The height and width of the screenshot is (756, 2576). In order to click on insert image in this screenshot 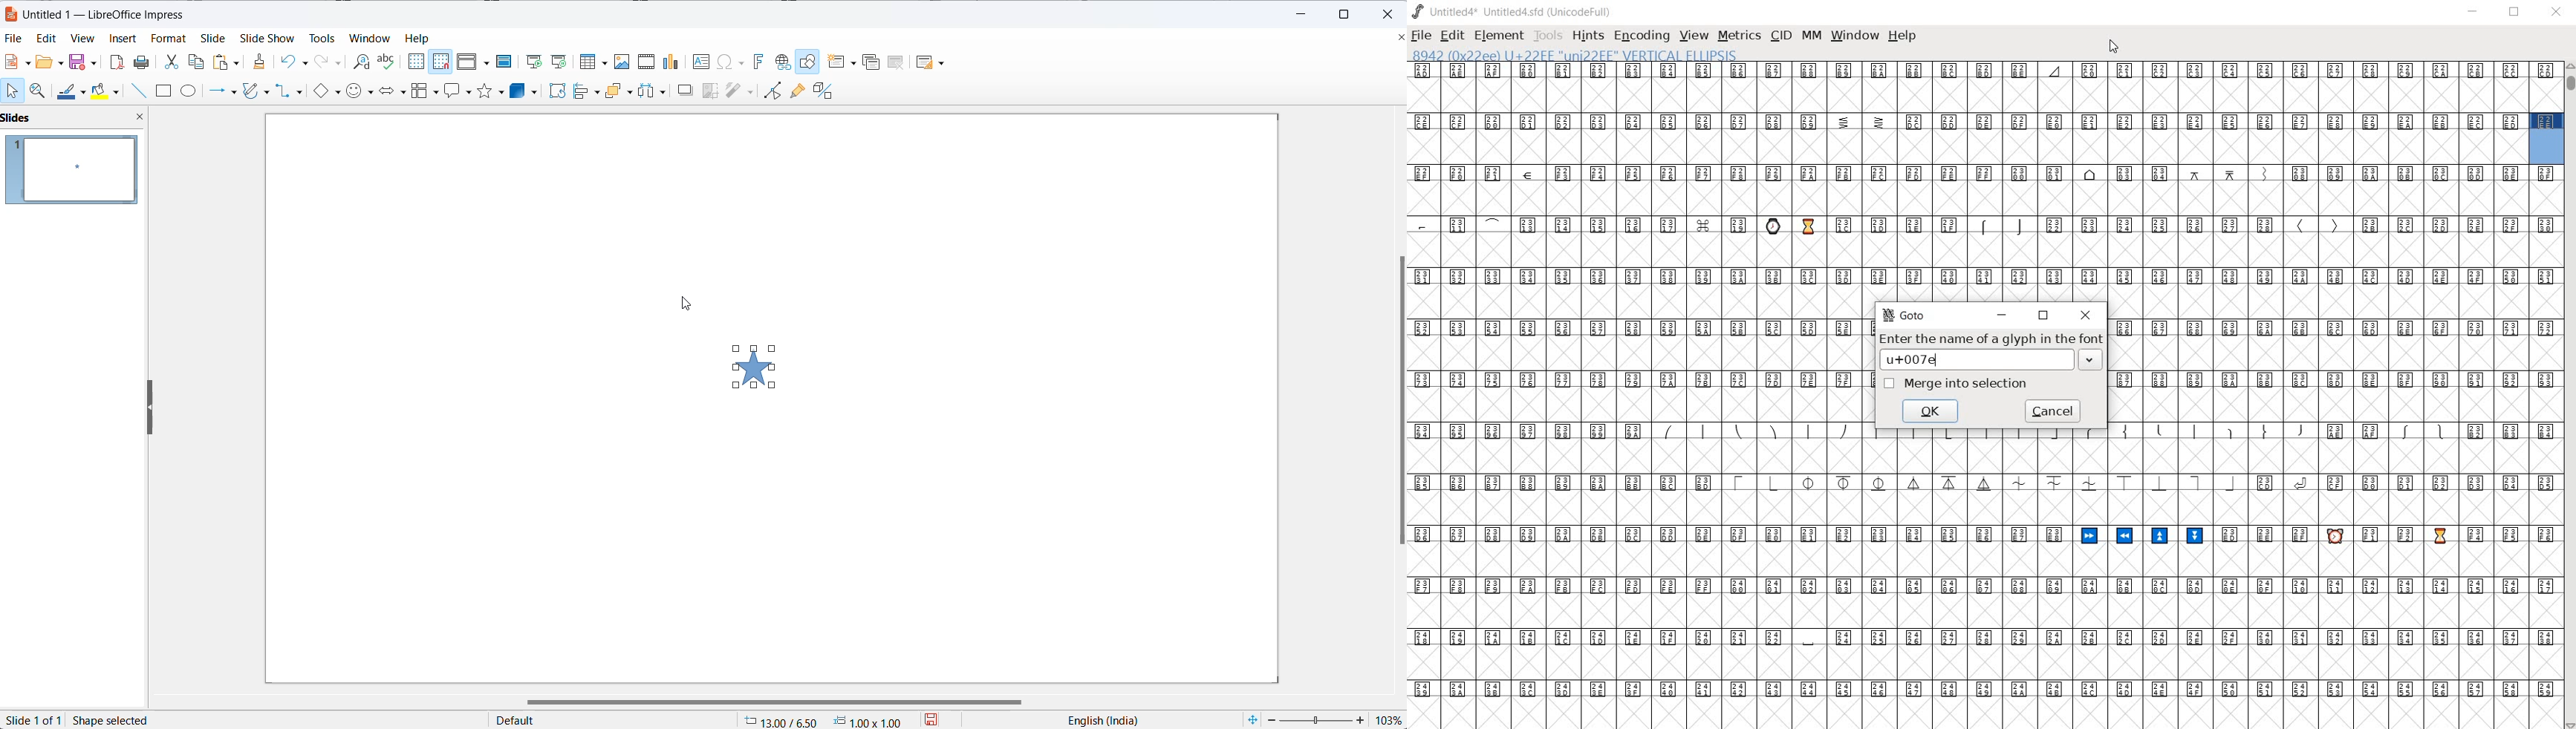, I will do `click(619, 62)`.